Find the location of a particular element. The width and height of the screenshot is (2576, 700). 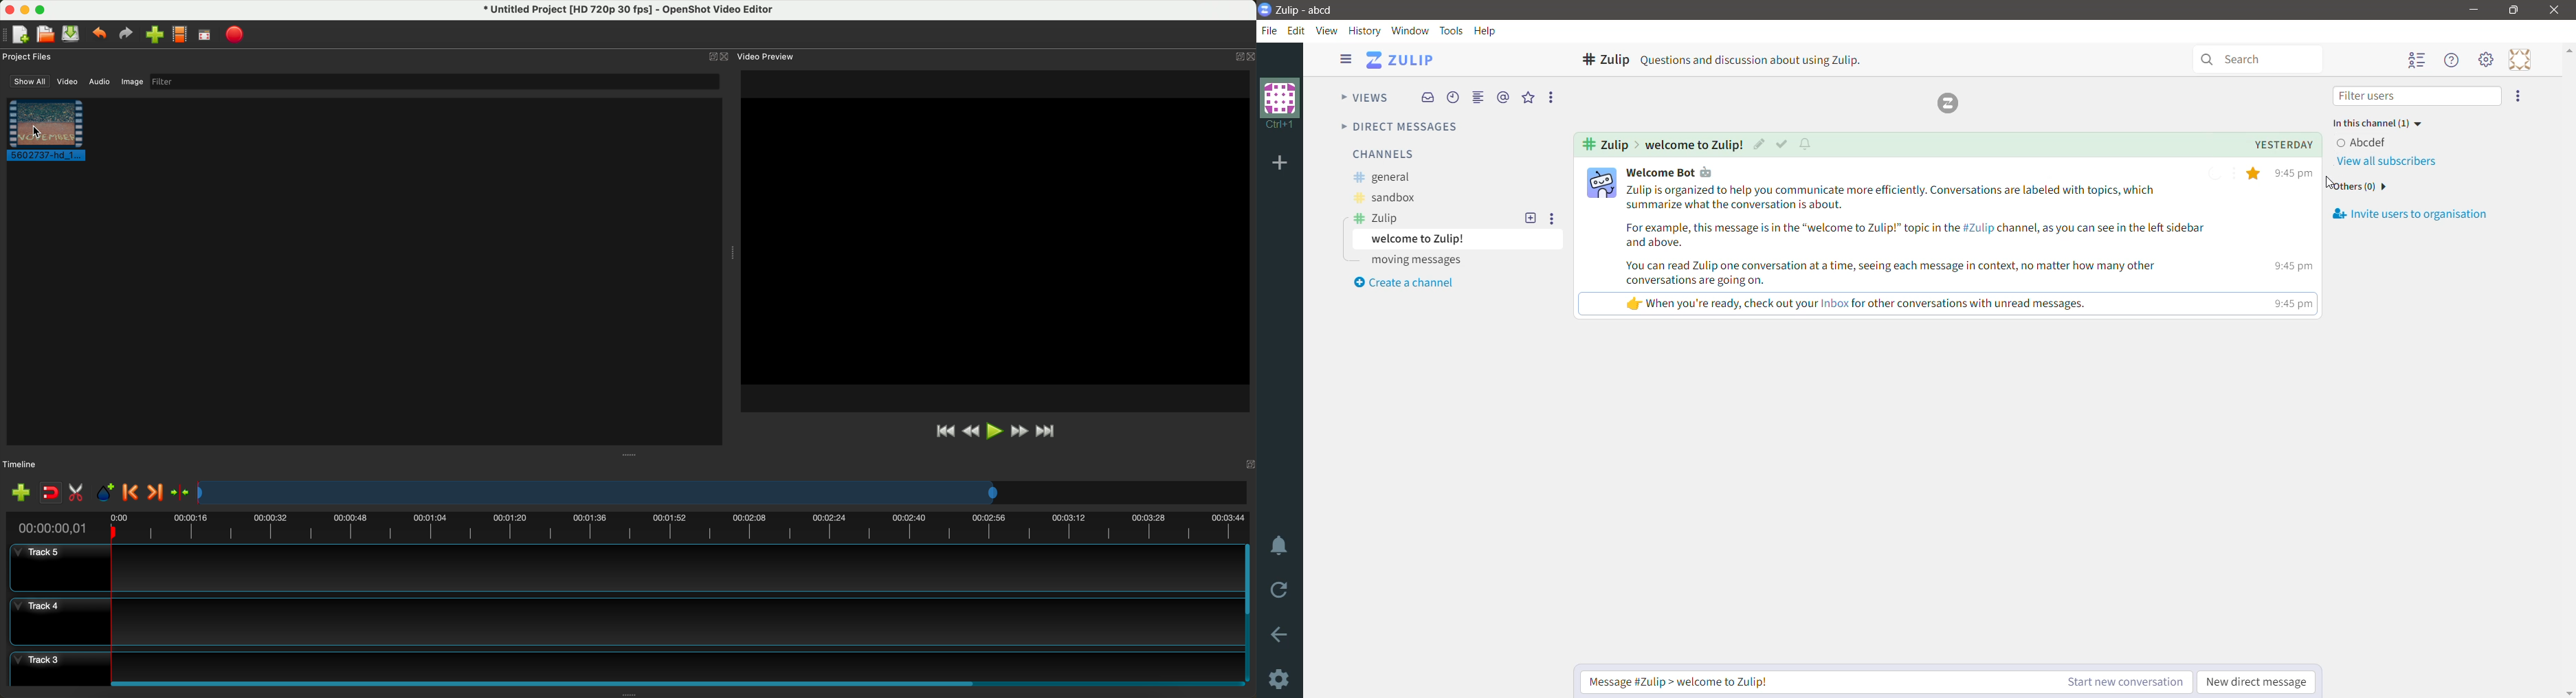

enable razor is located at coordinates (79, 494).